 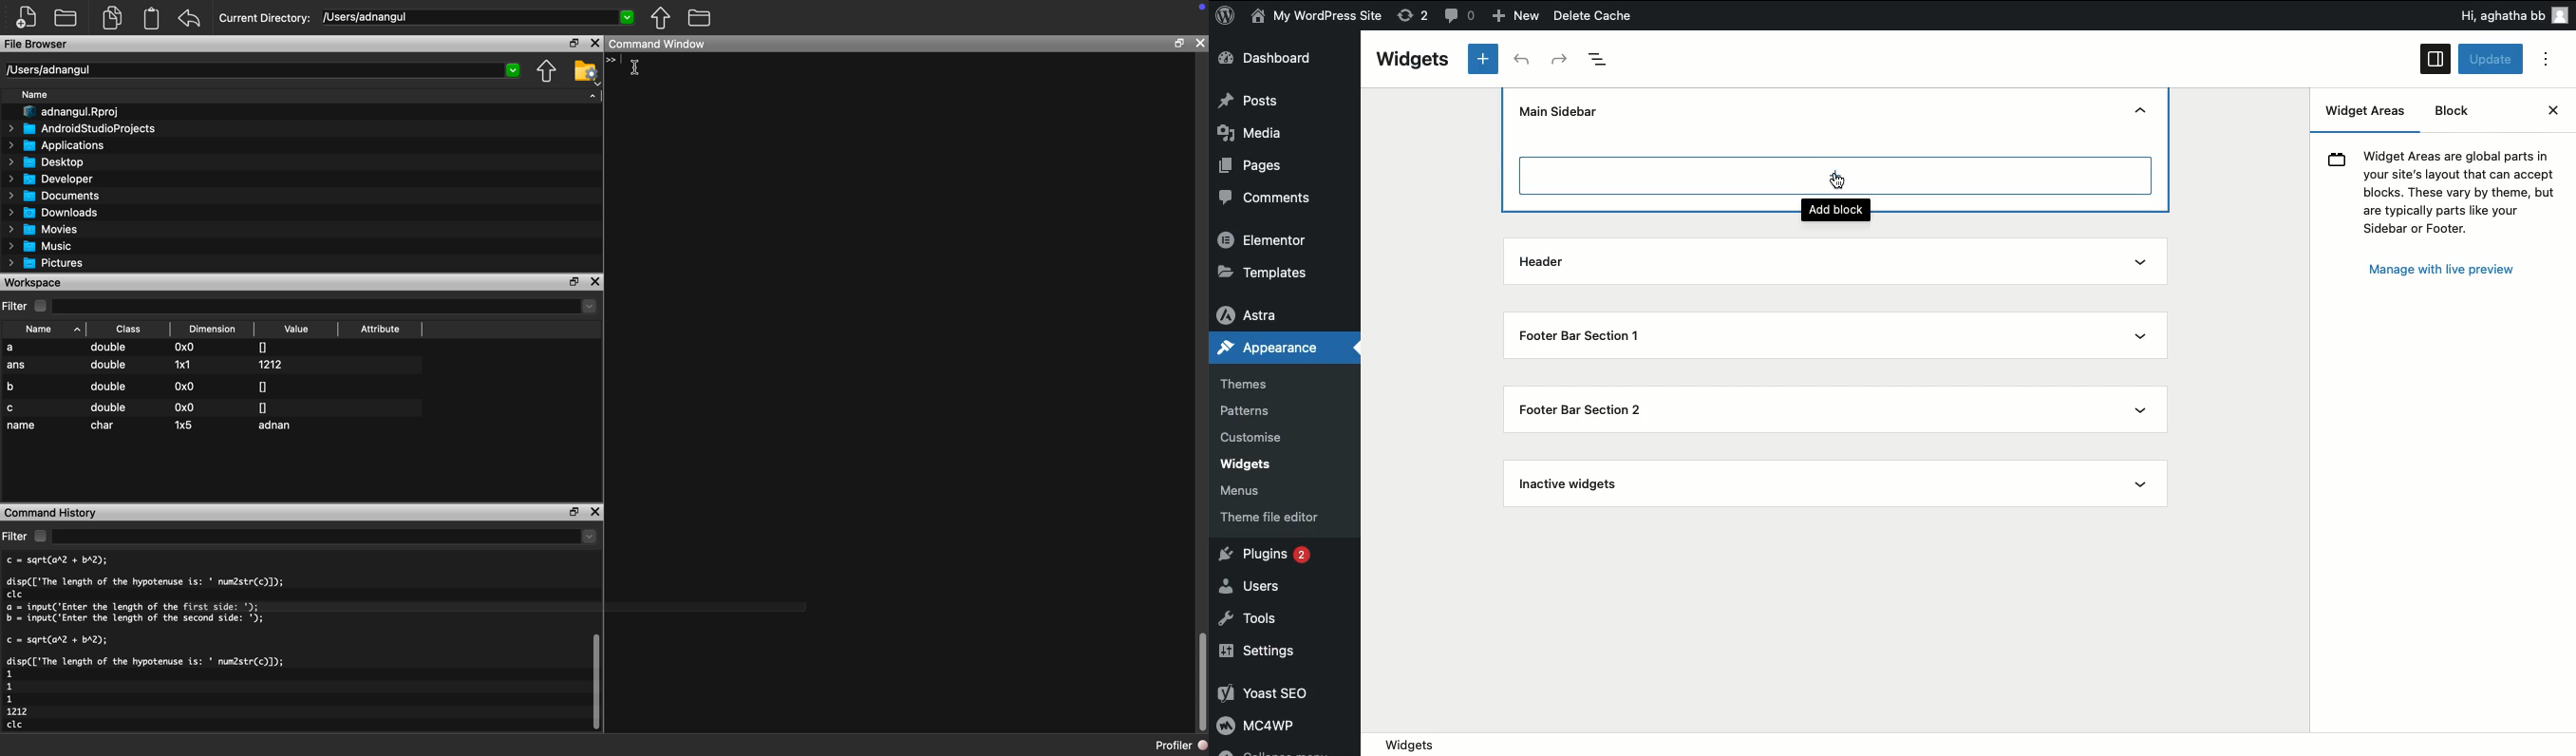 What do you see at coordinates (593, 94) in the screenshot?
I see `dropdown` at bounding box center [593, 94].